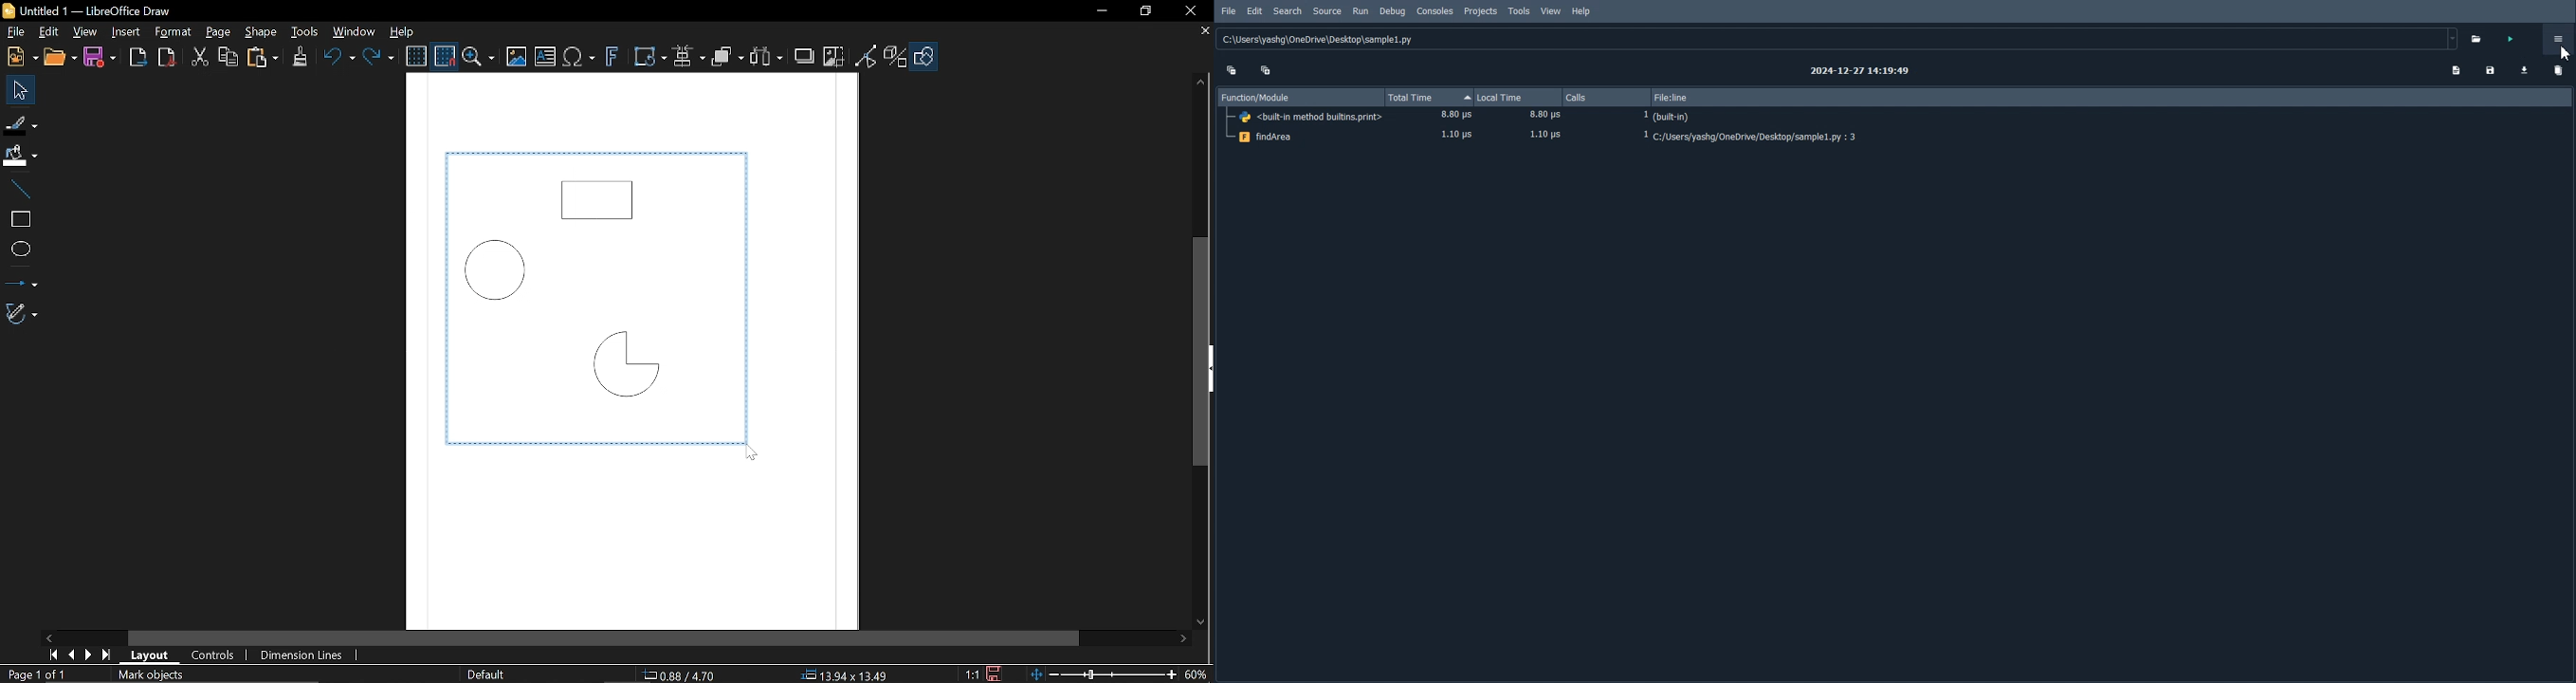 The width and height of the screenshot is (2576, 700). Describe the element at coordinates (605, 637) in the screenshot. I see `Horizontal scrollbar` at that location.